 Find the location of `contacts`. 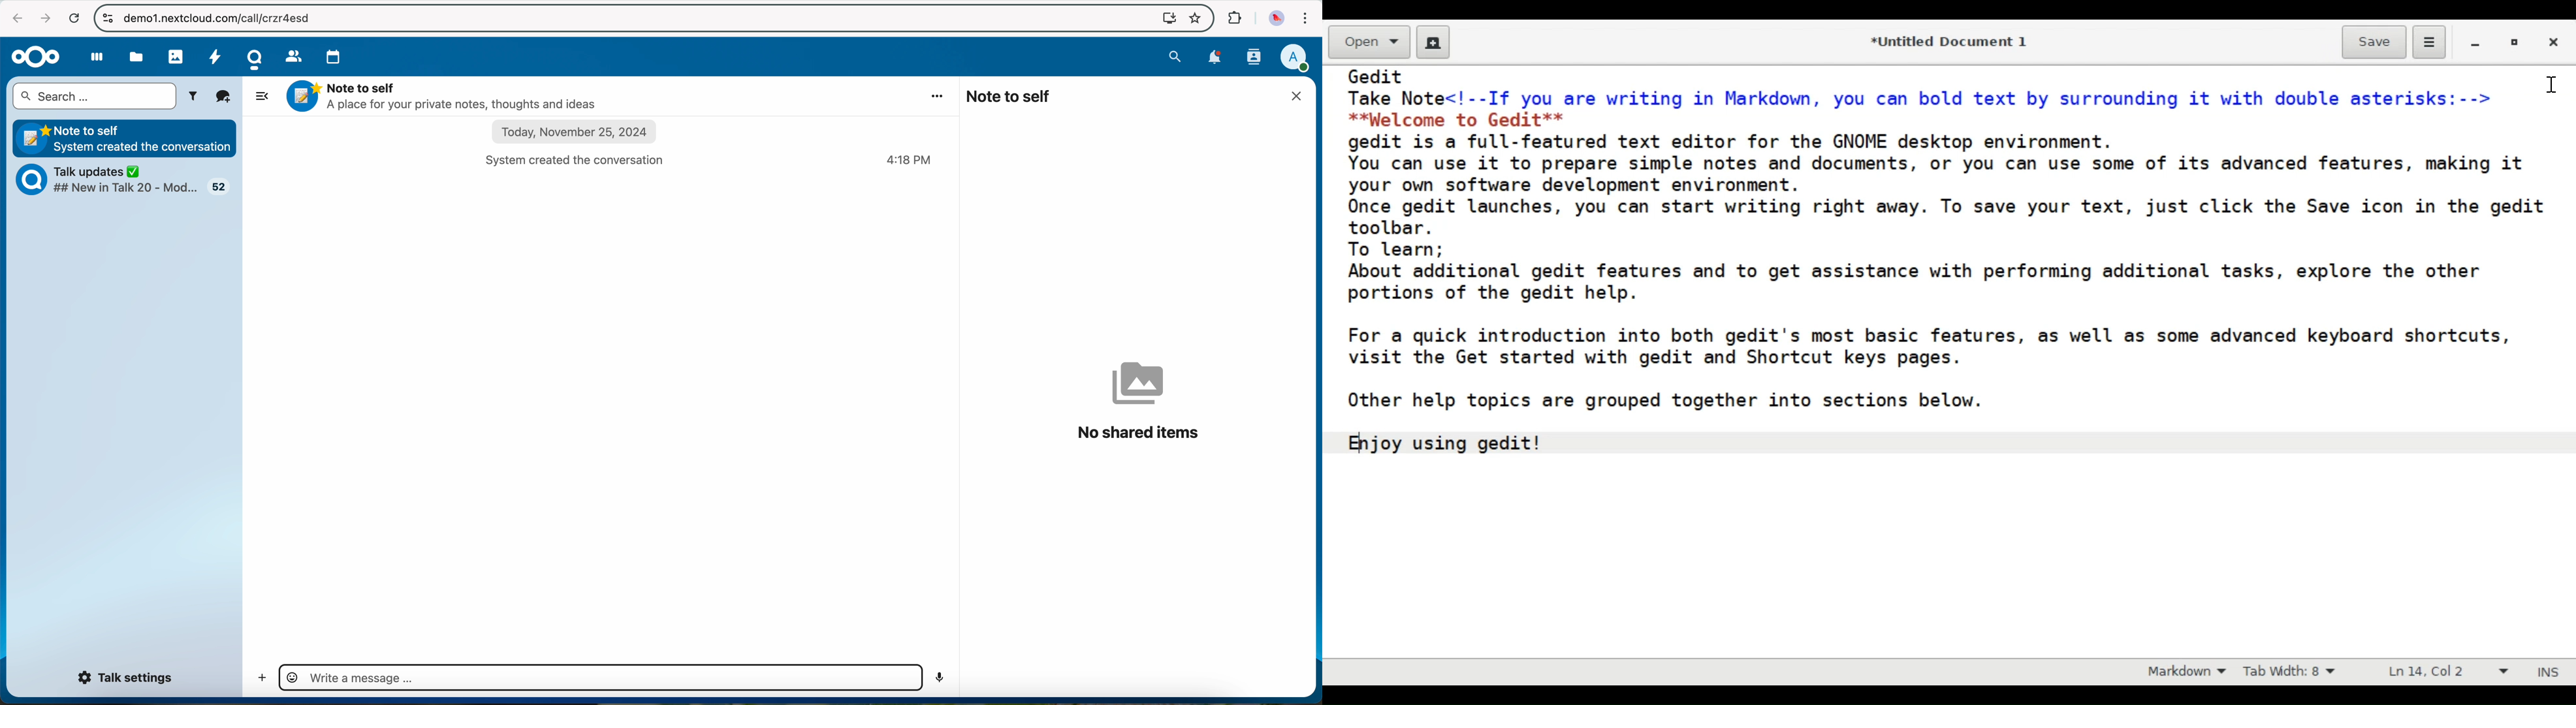

contacts is located at coordinates (292, 55).